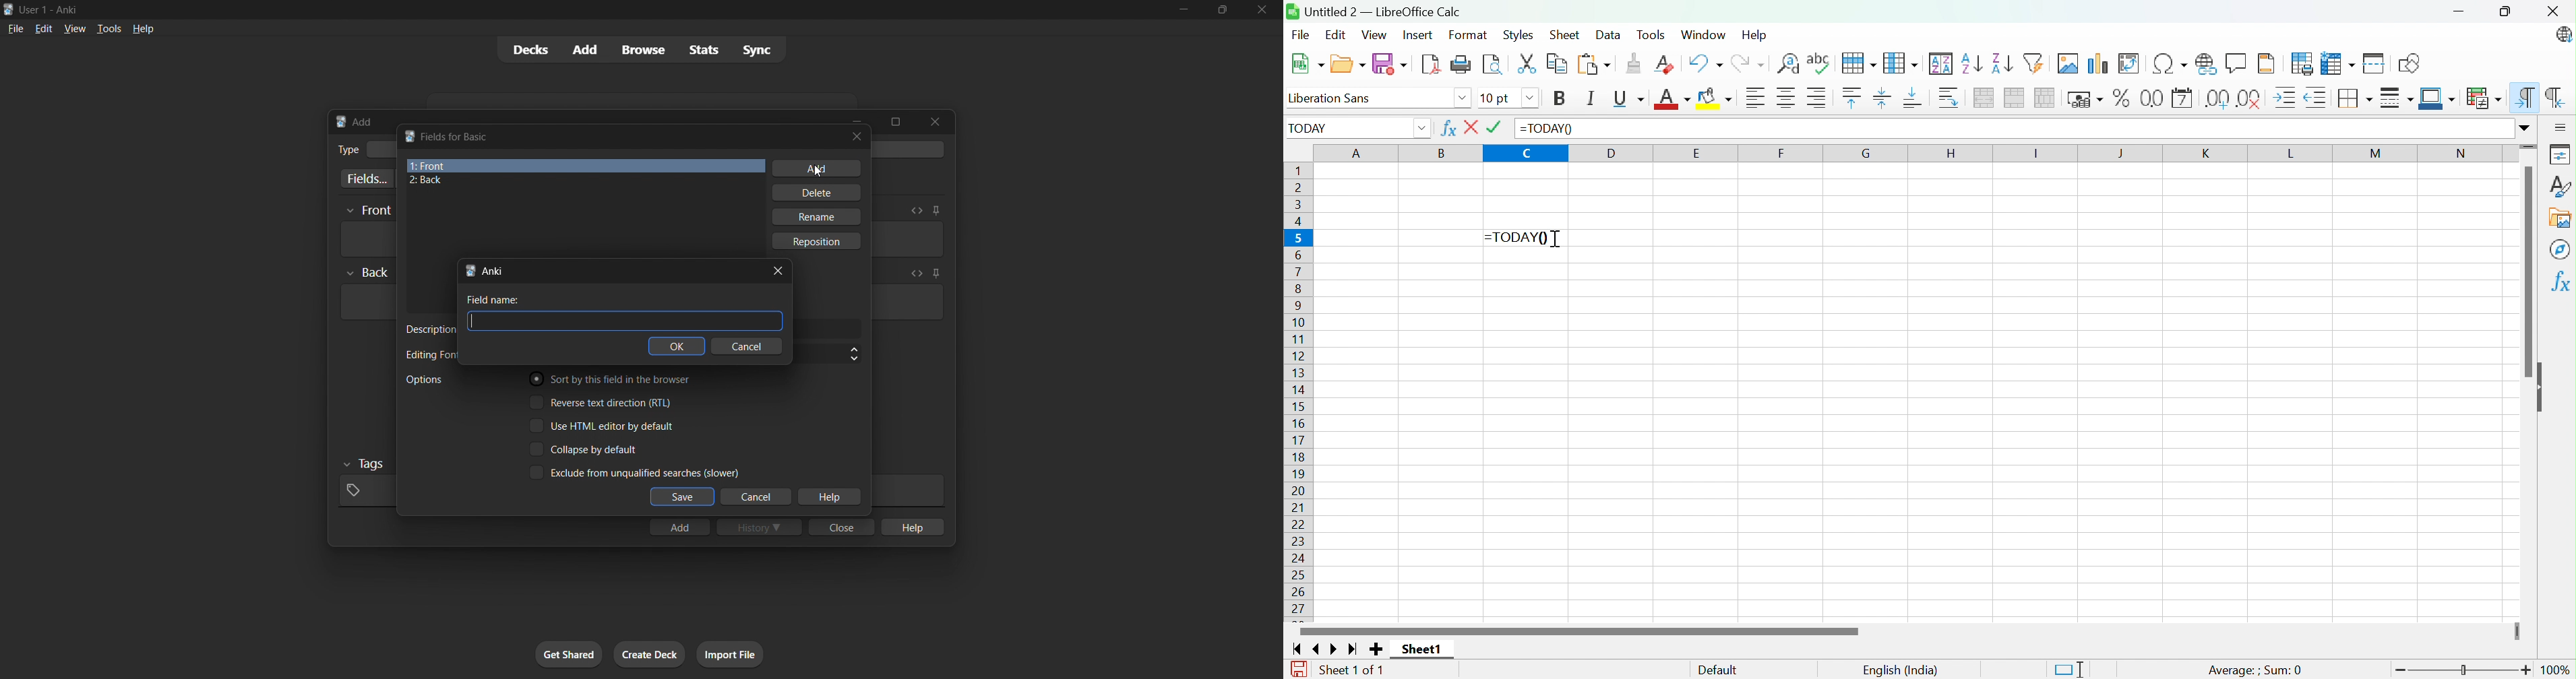 This screenshot has height=700, width=2576. I want to click on Format as number, so click(2152, 98).